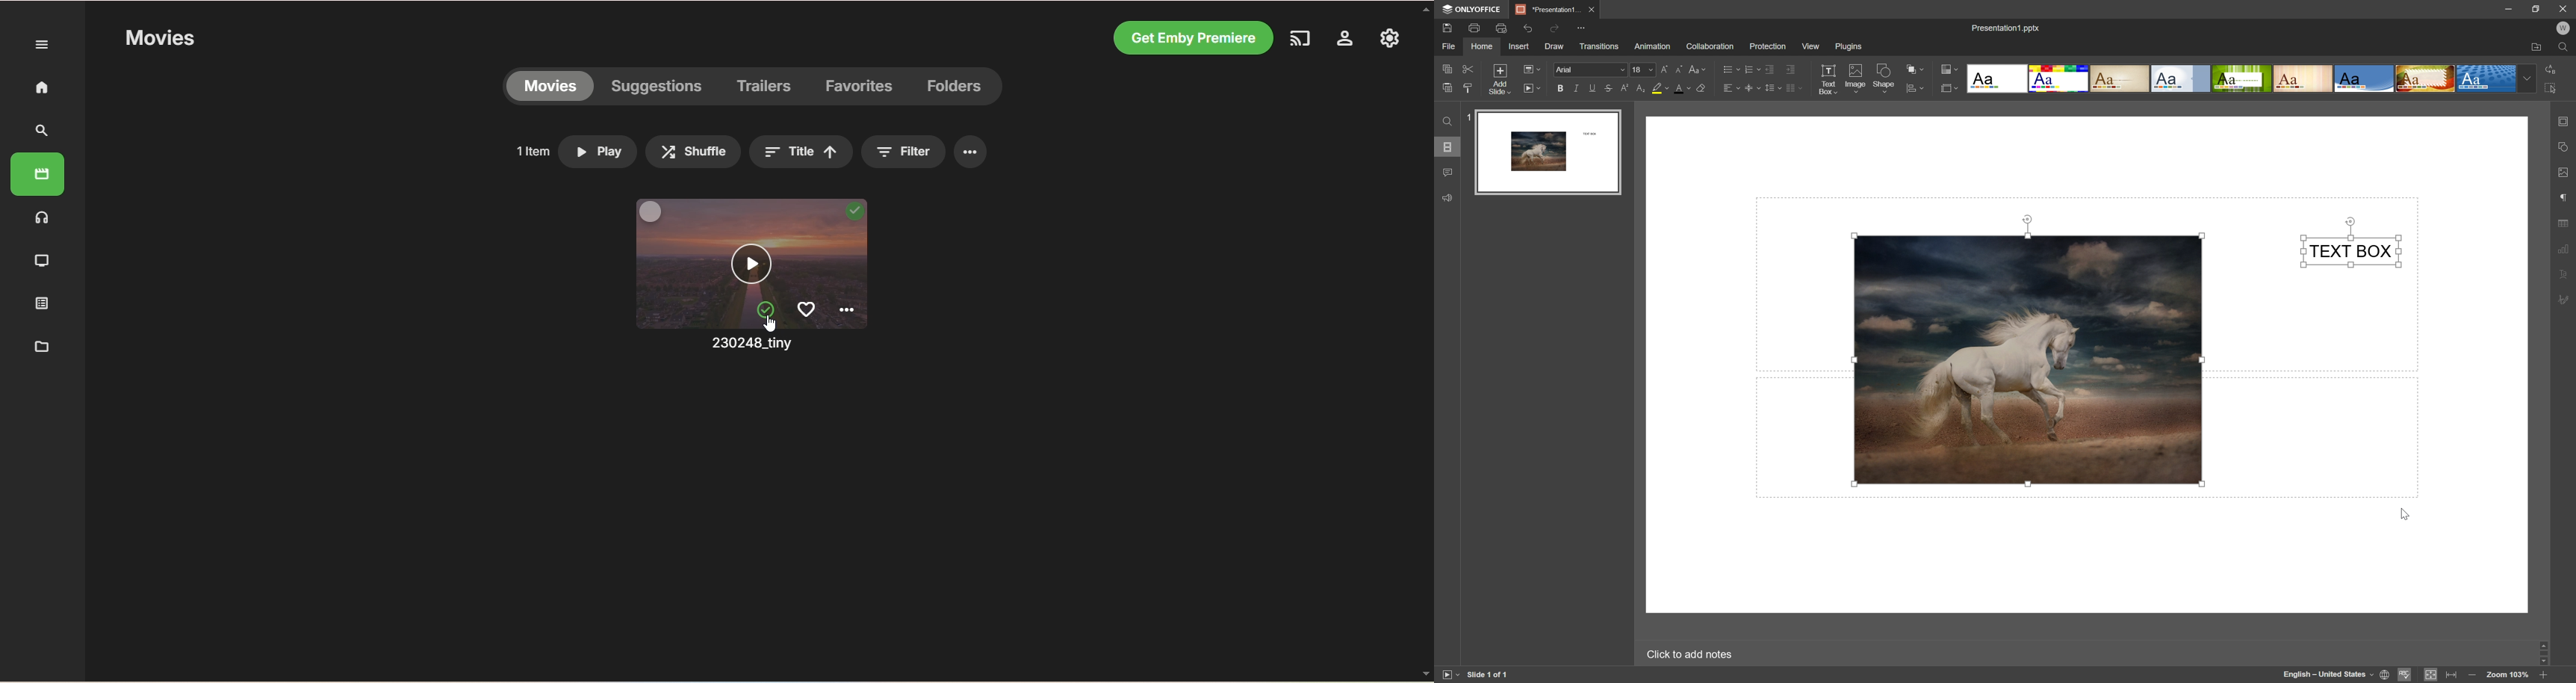 This screenshot has height=700, width=2576. What do you see at coordinates (2564, 173) in the screenshot?
I see `image settings` at bounding box center [2564, 173].